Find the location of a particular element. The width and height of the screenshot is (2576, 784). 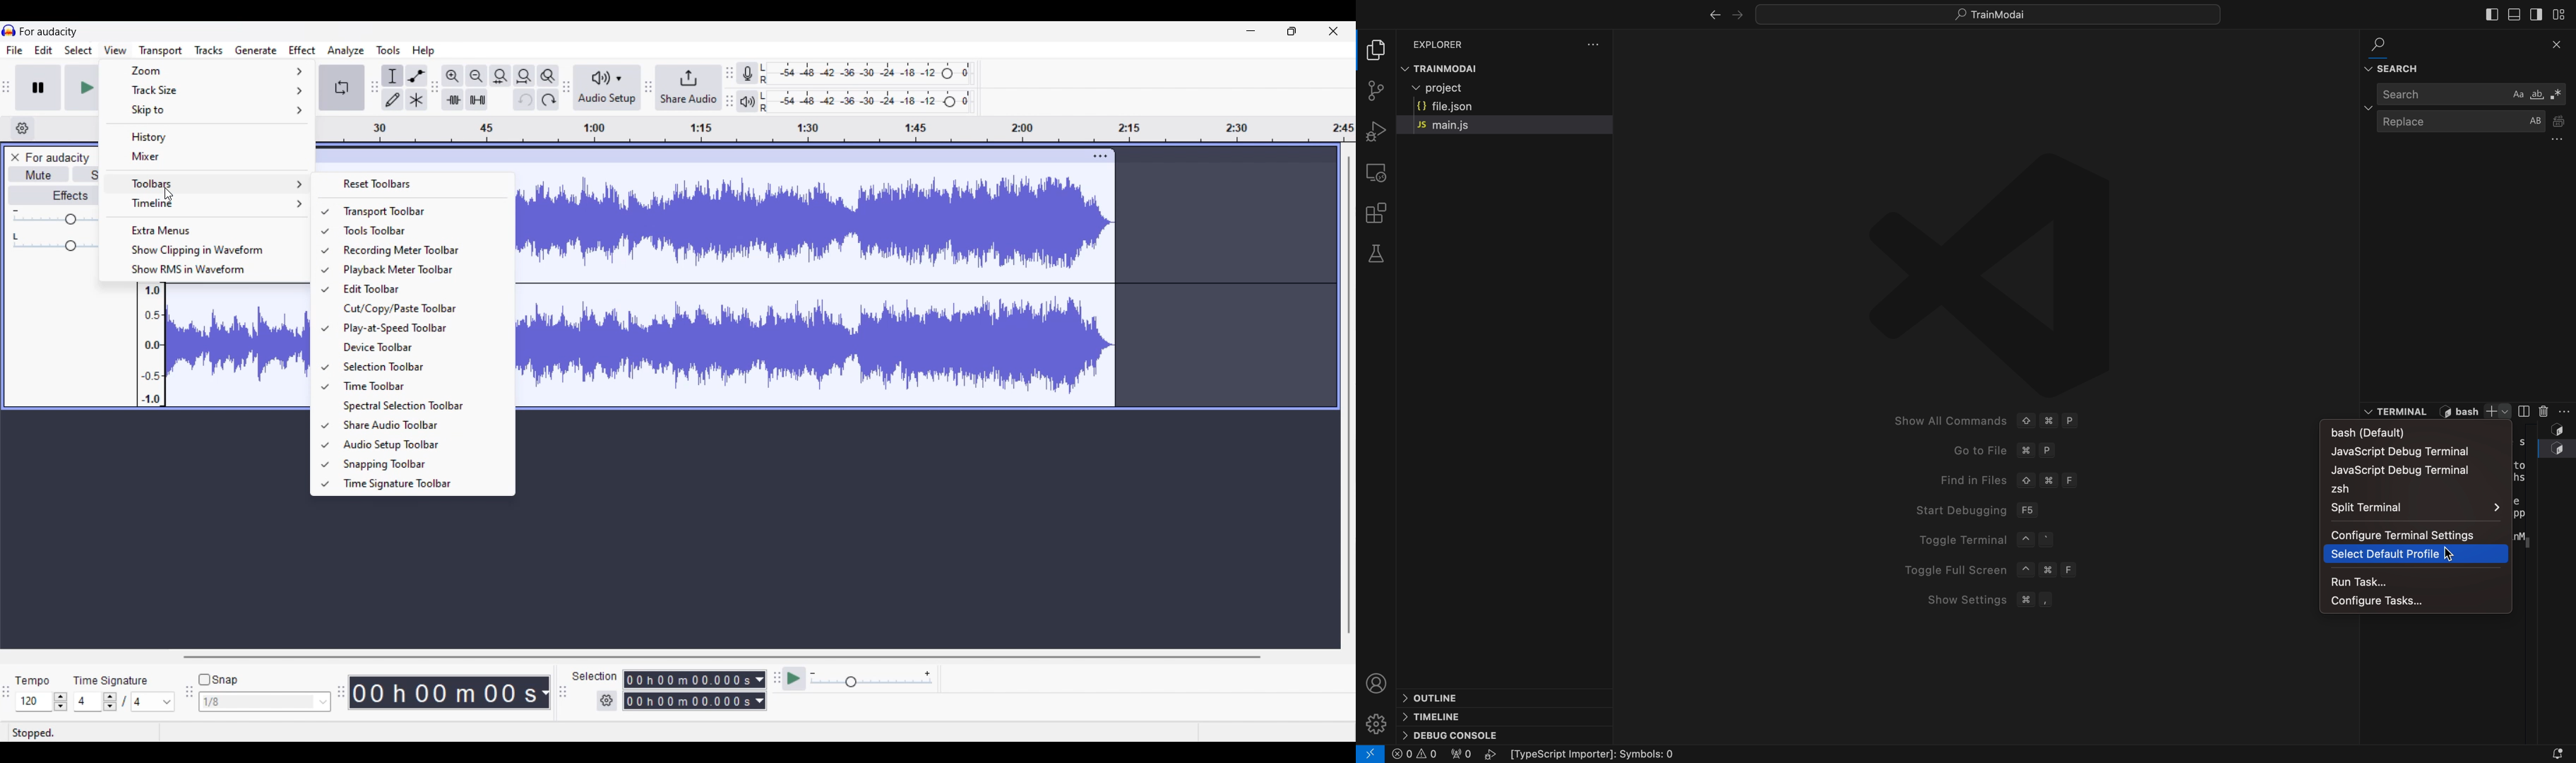

for audacity is located at coordinates (48, 32).